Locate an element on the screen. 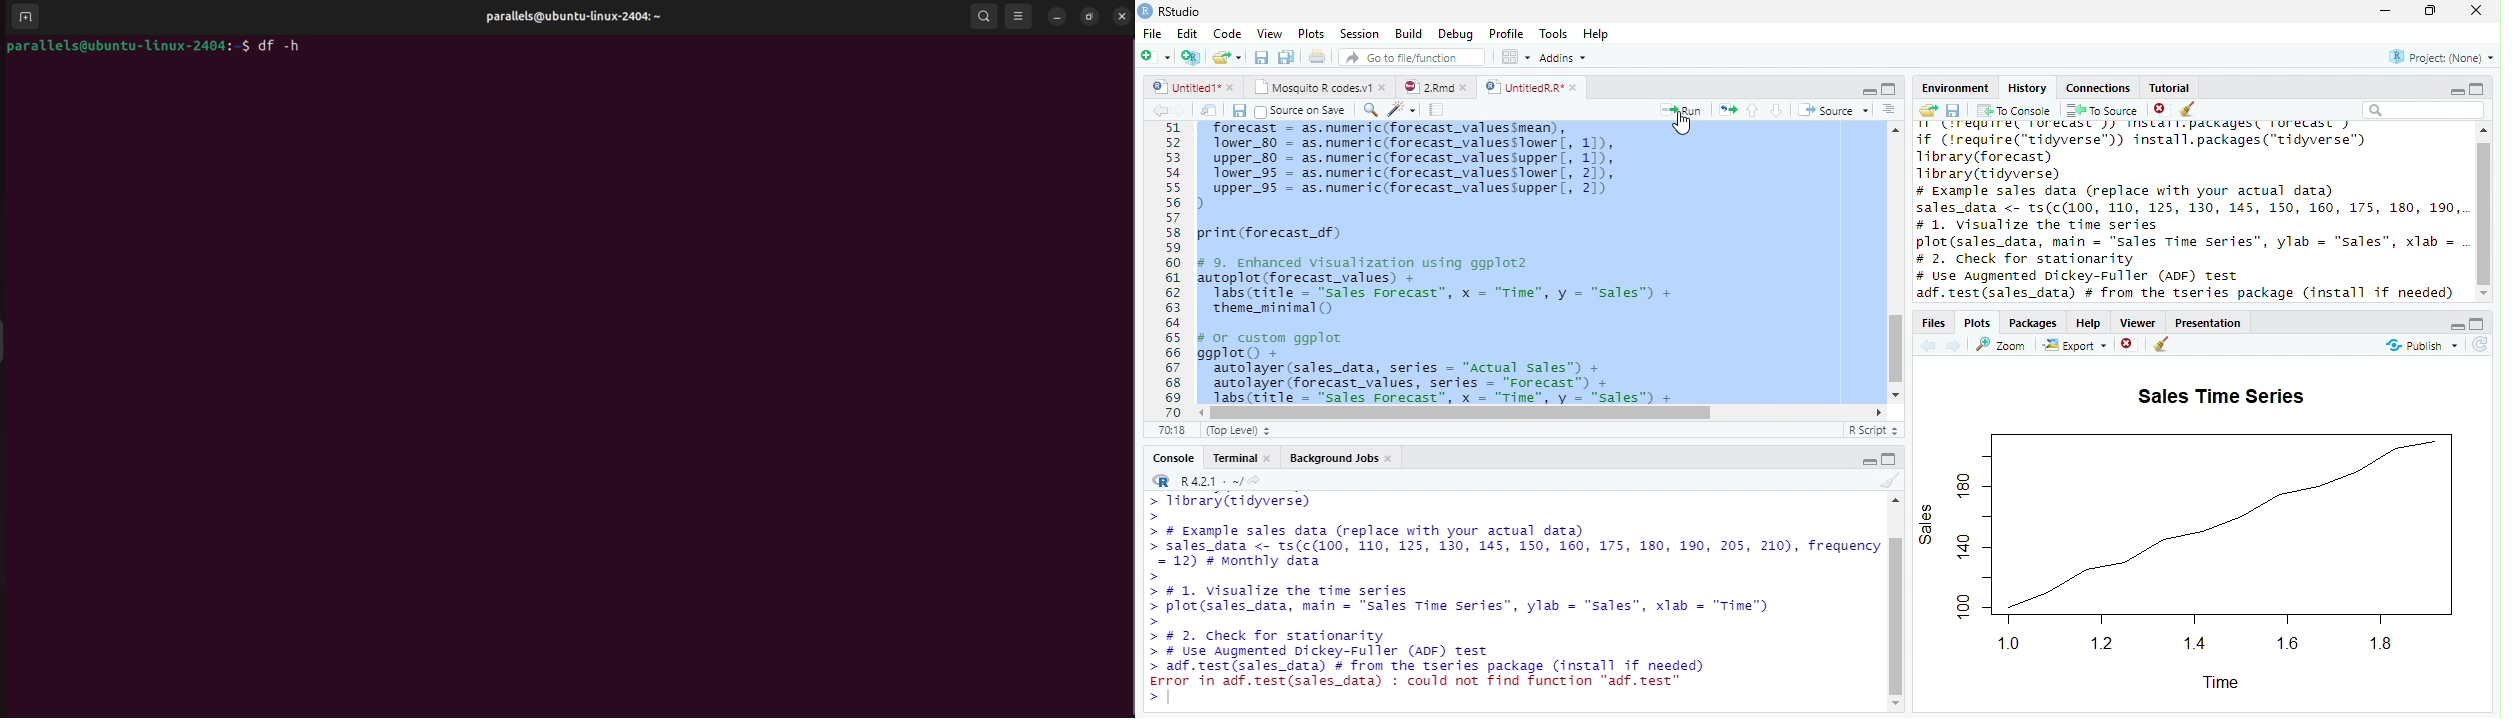  Next is located at coordinates (1956, 346).